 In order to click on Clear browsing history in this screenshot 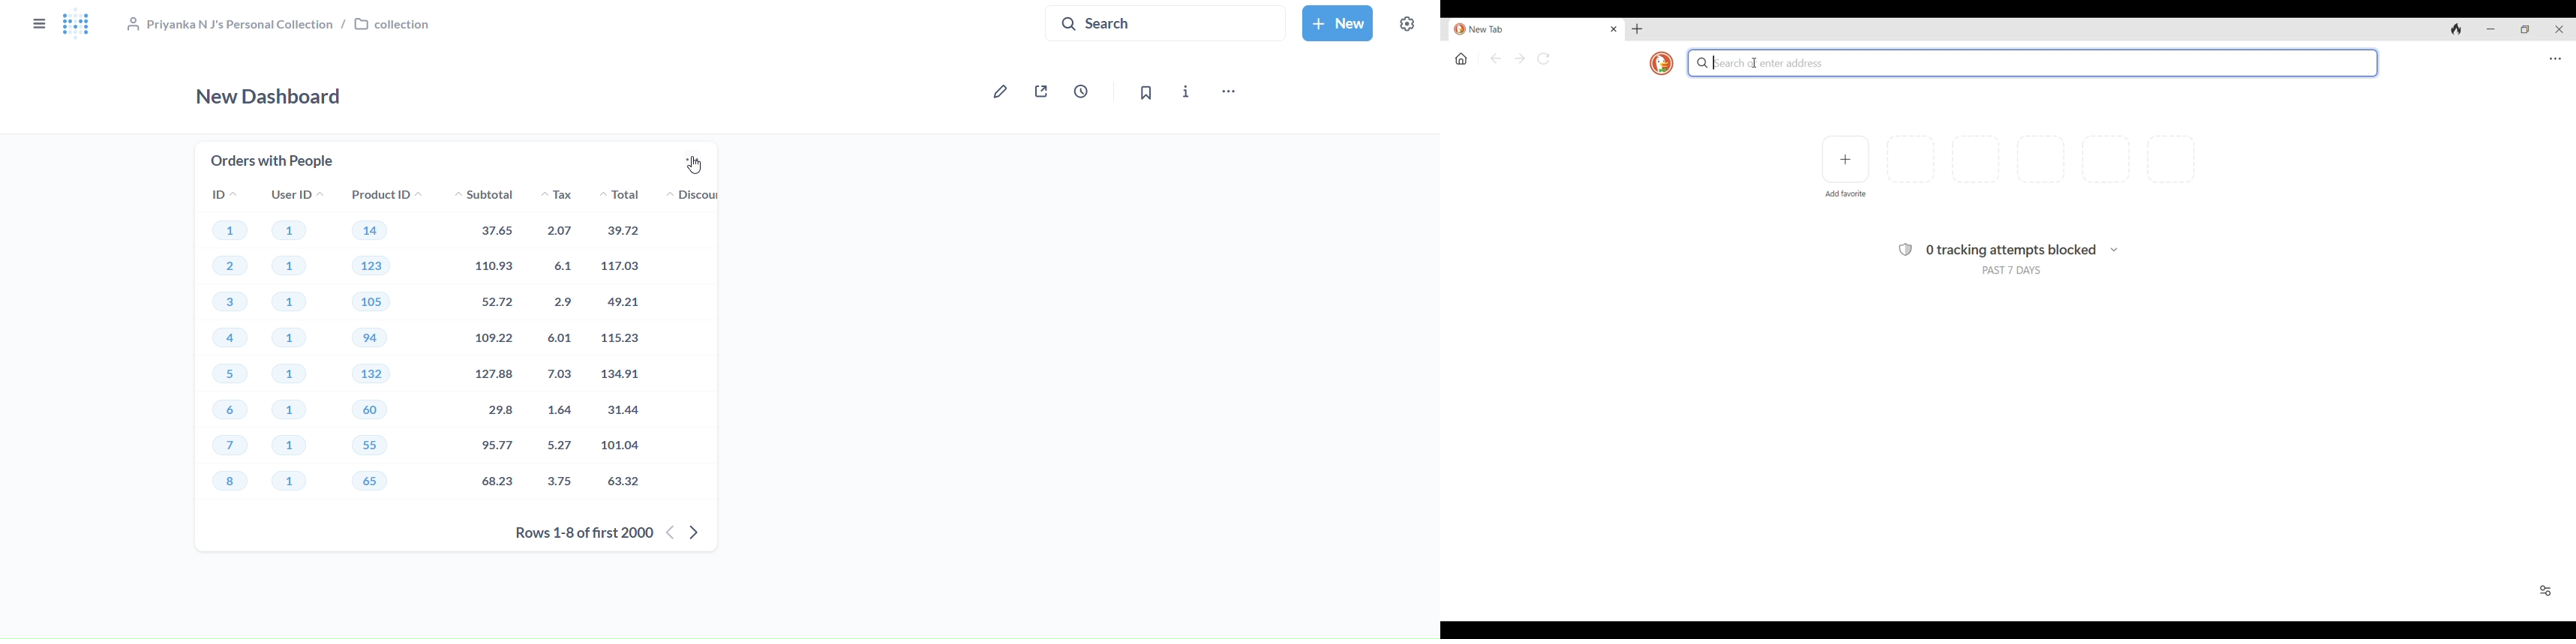, I will do `click(2457, 30)`.